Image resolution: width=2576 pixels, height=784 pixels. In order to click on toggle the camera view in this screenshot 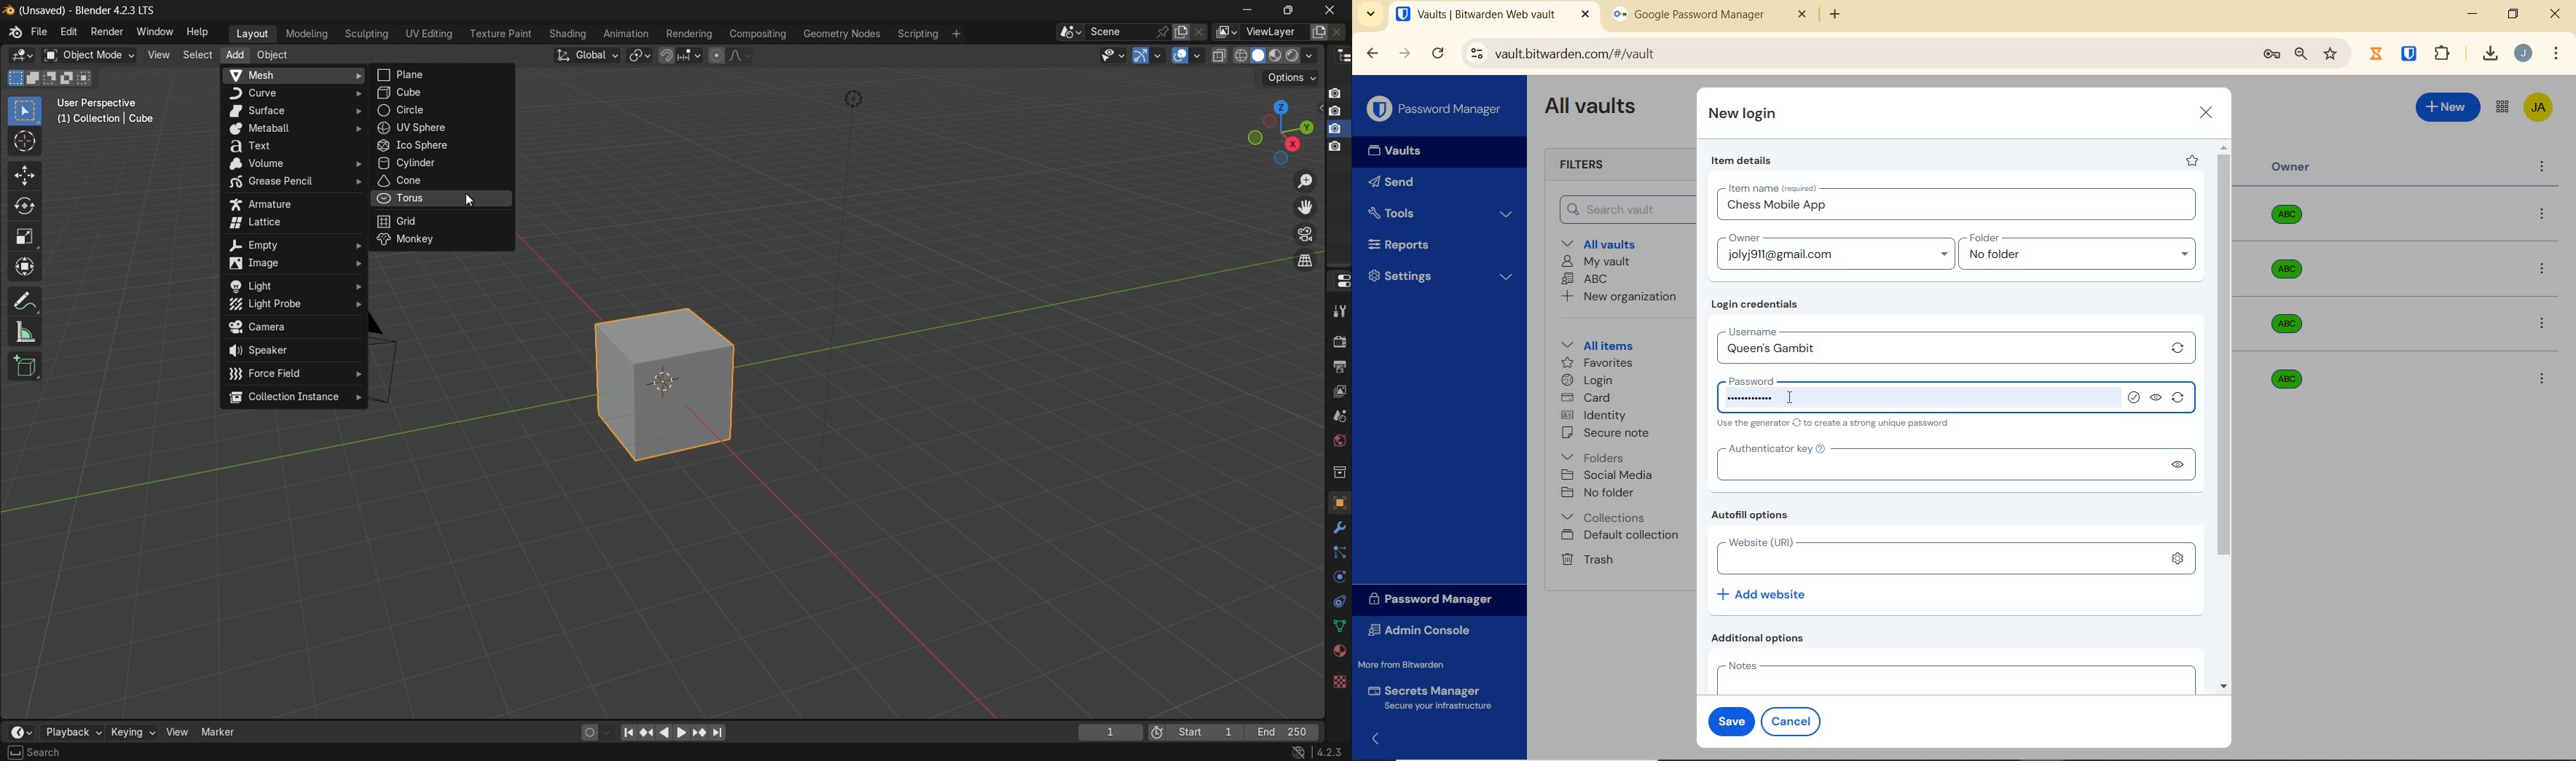, I will do `click(1305, 234)`.